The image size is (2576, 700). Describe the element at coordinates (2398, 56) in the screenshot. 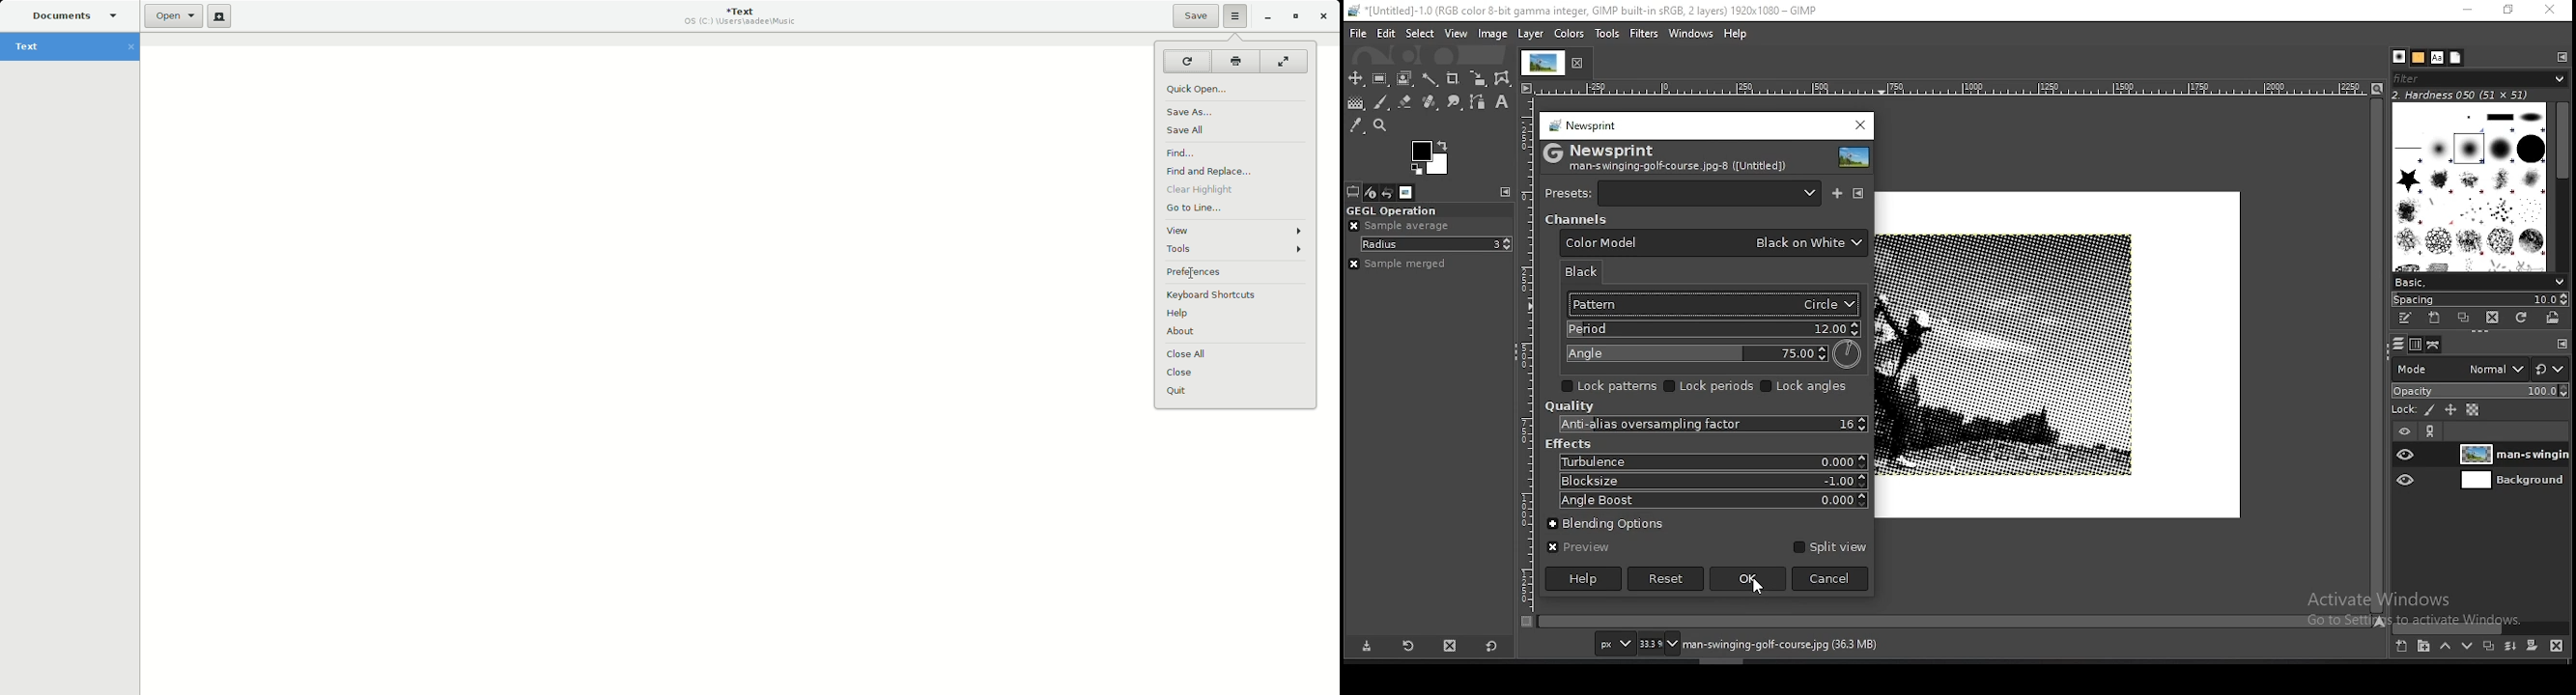

I see `brushes` at that location.